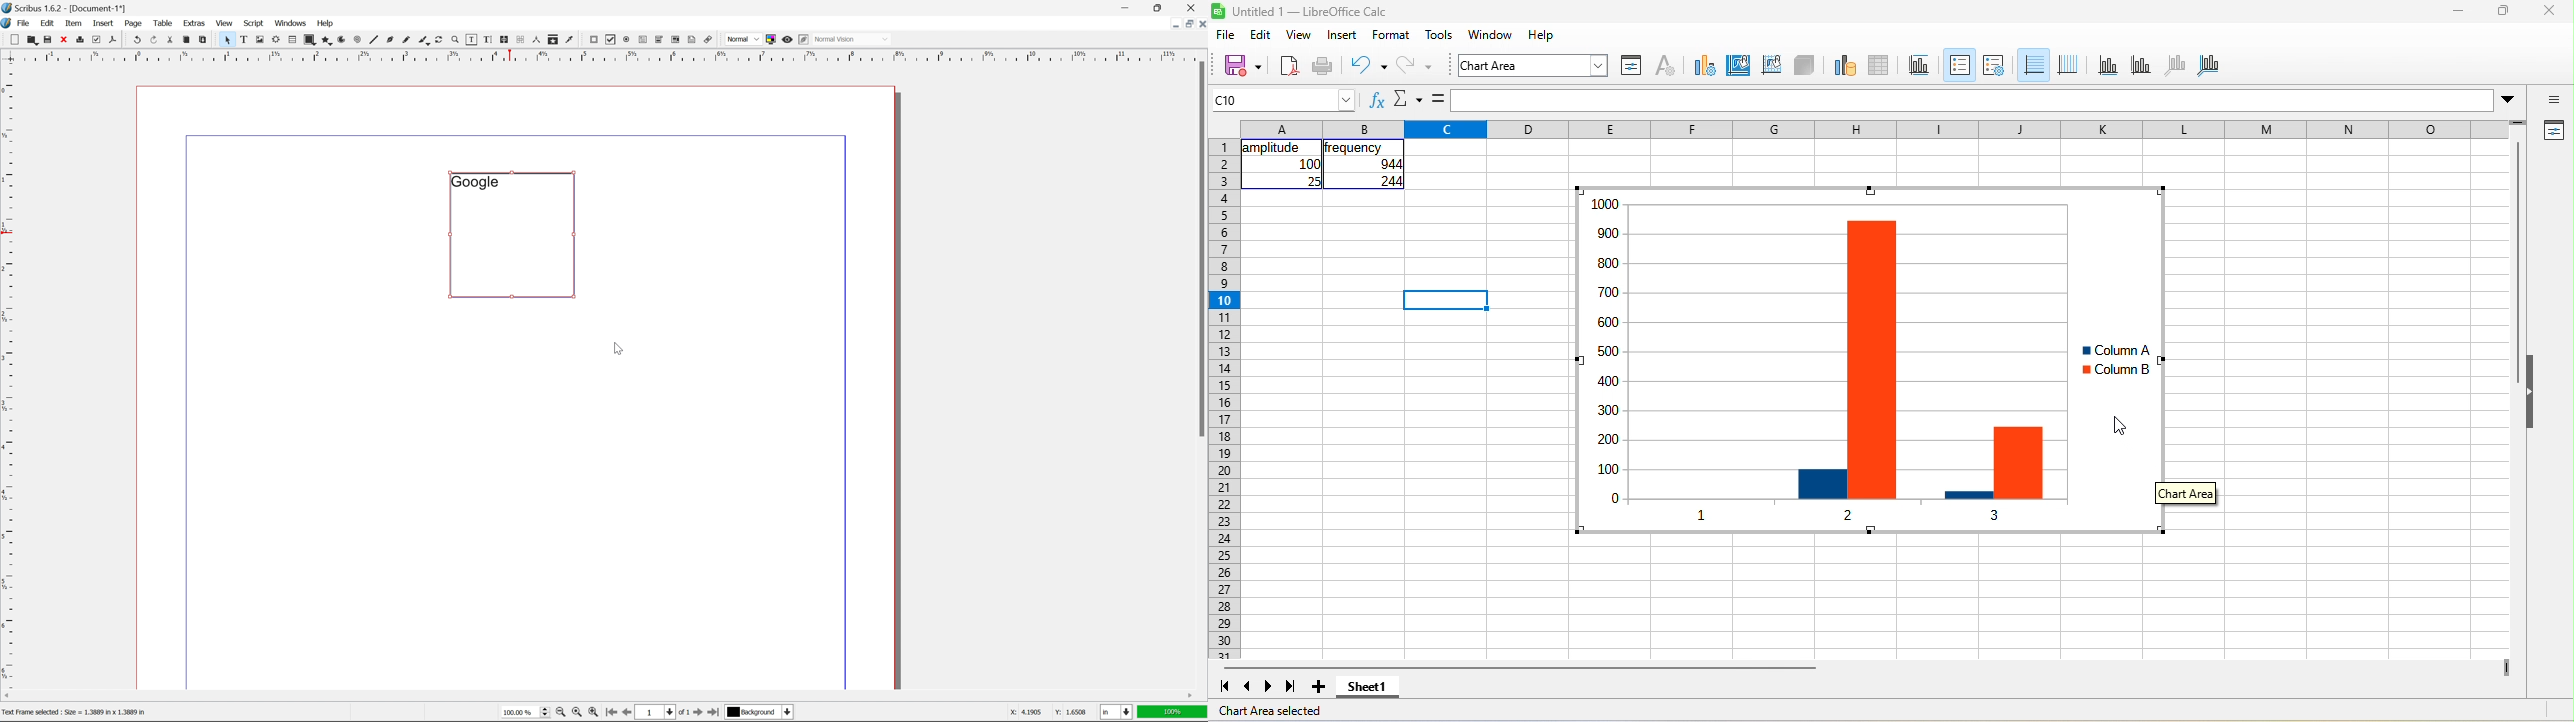 Image resolution: width=2576 pixels, height=728 pixels. What do you see at coordinates (203, 40) in the screenshot?
I see `paste` at bounding box center [203, 40].